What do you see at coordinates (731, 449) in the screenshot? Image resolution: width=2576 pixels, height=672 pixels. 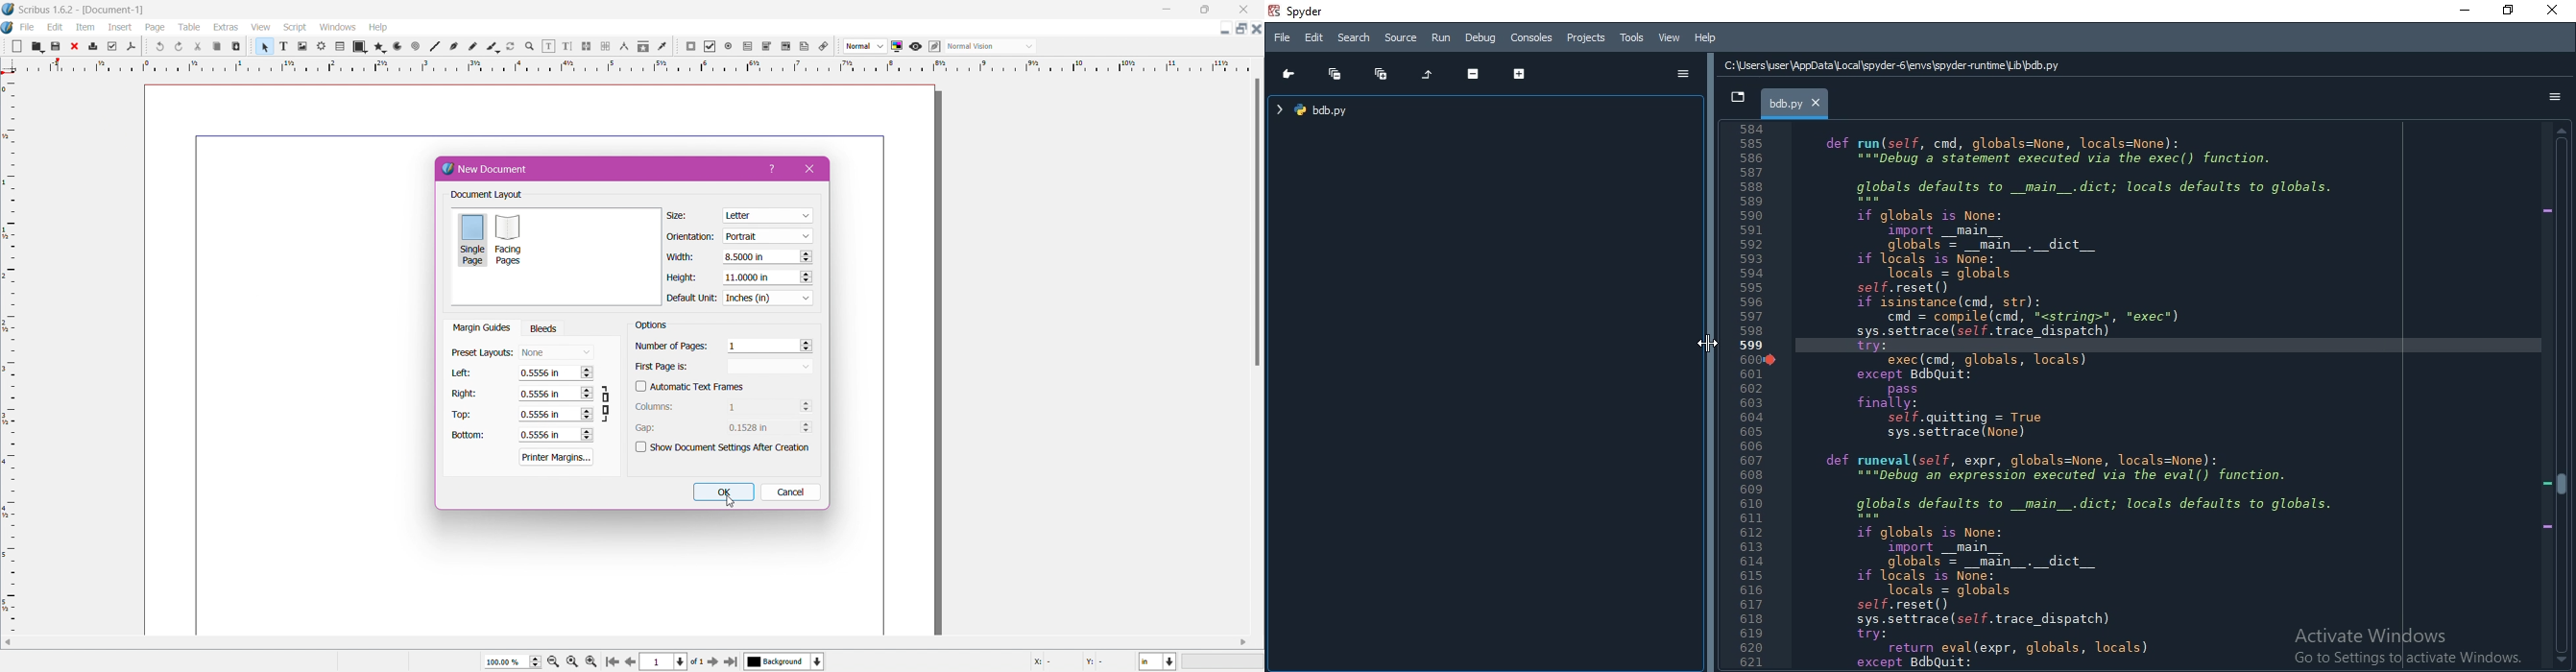 I see `show document settings after creation checkbox` at bounding box center [731, 449].